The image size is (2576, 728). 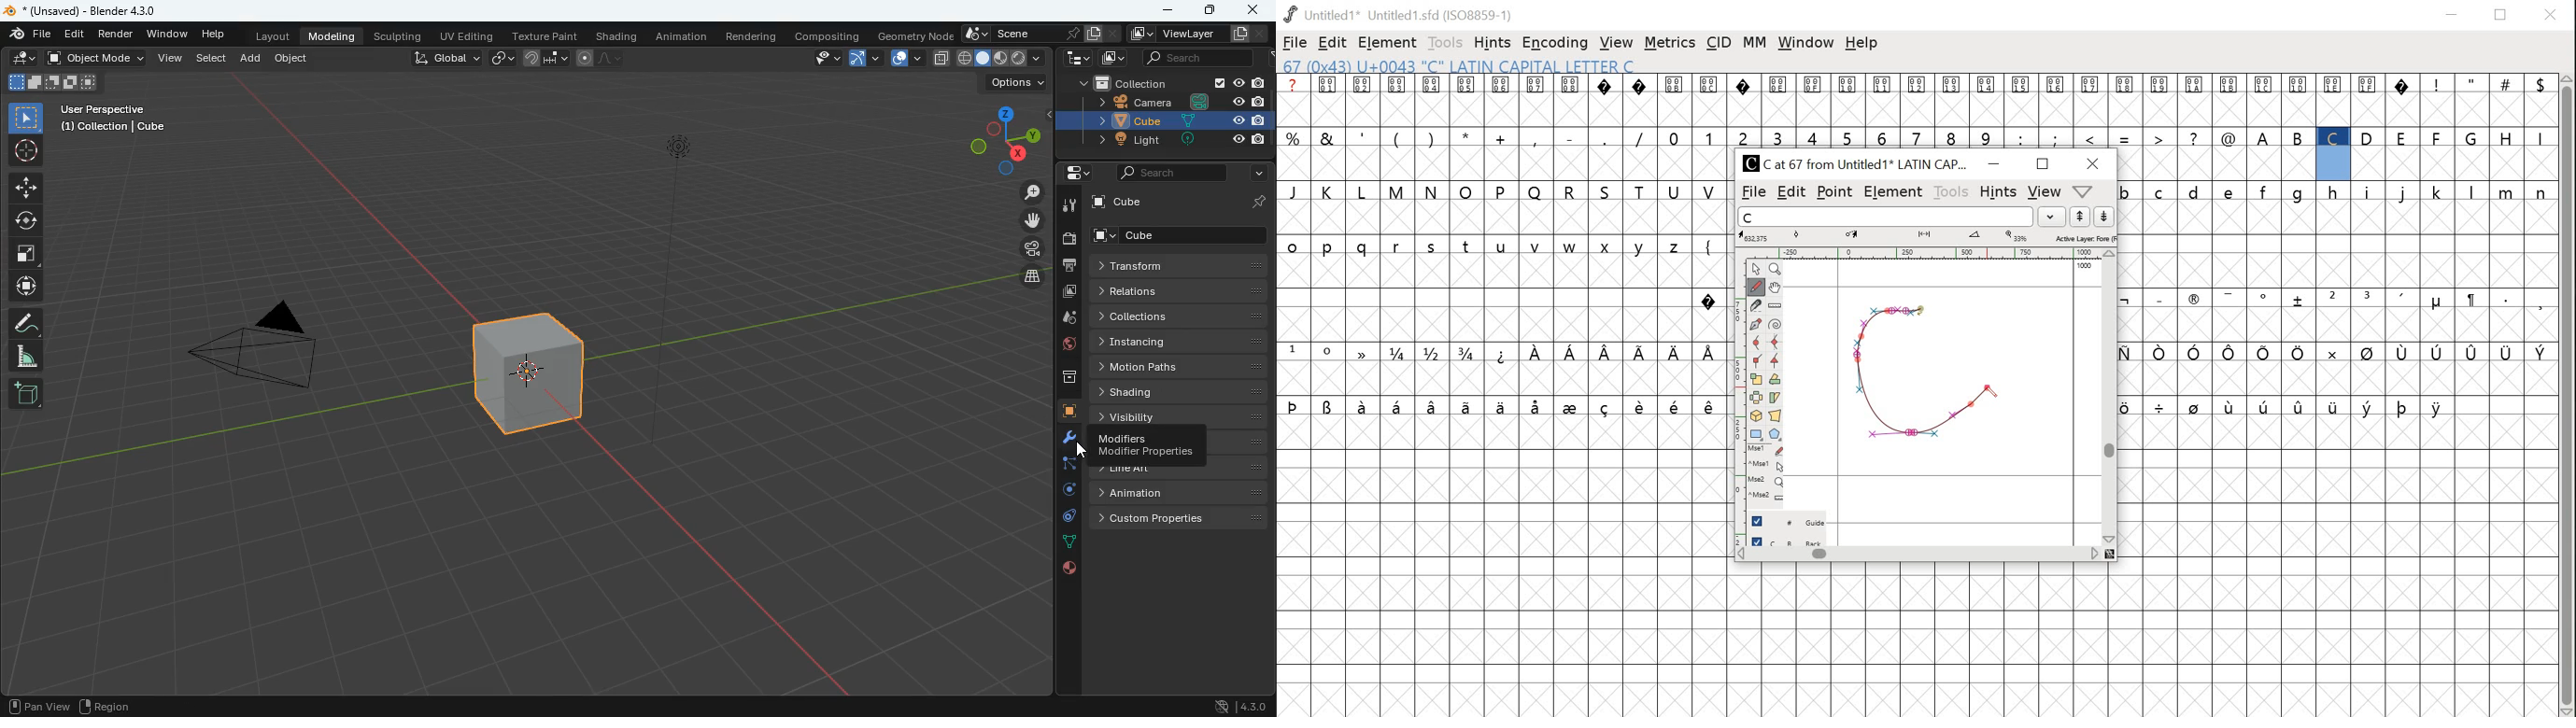 I want to click on tangent, so click(x=1776, y=363).